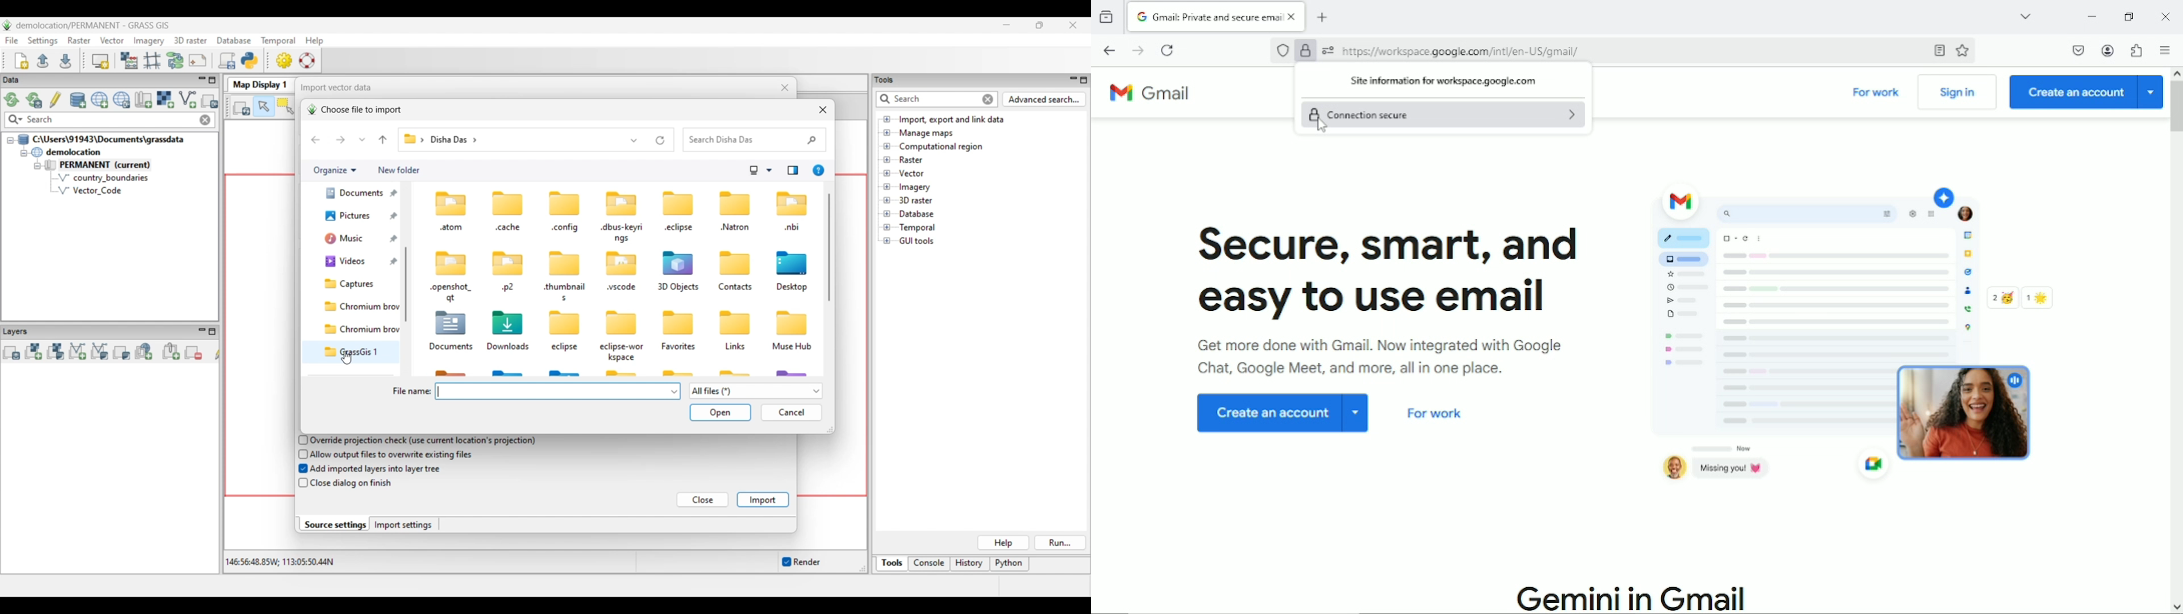  I want to click on List all tabs, so click(2022, 15).